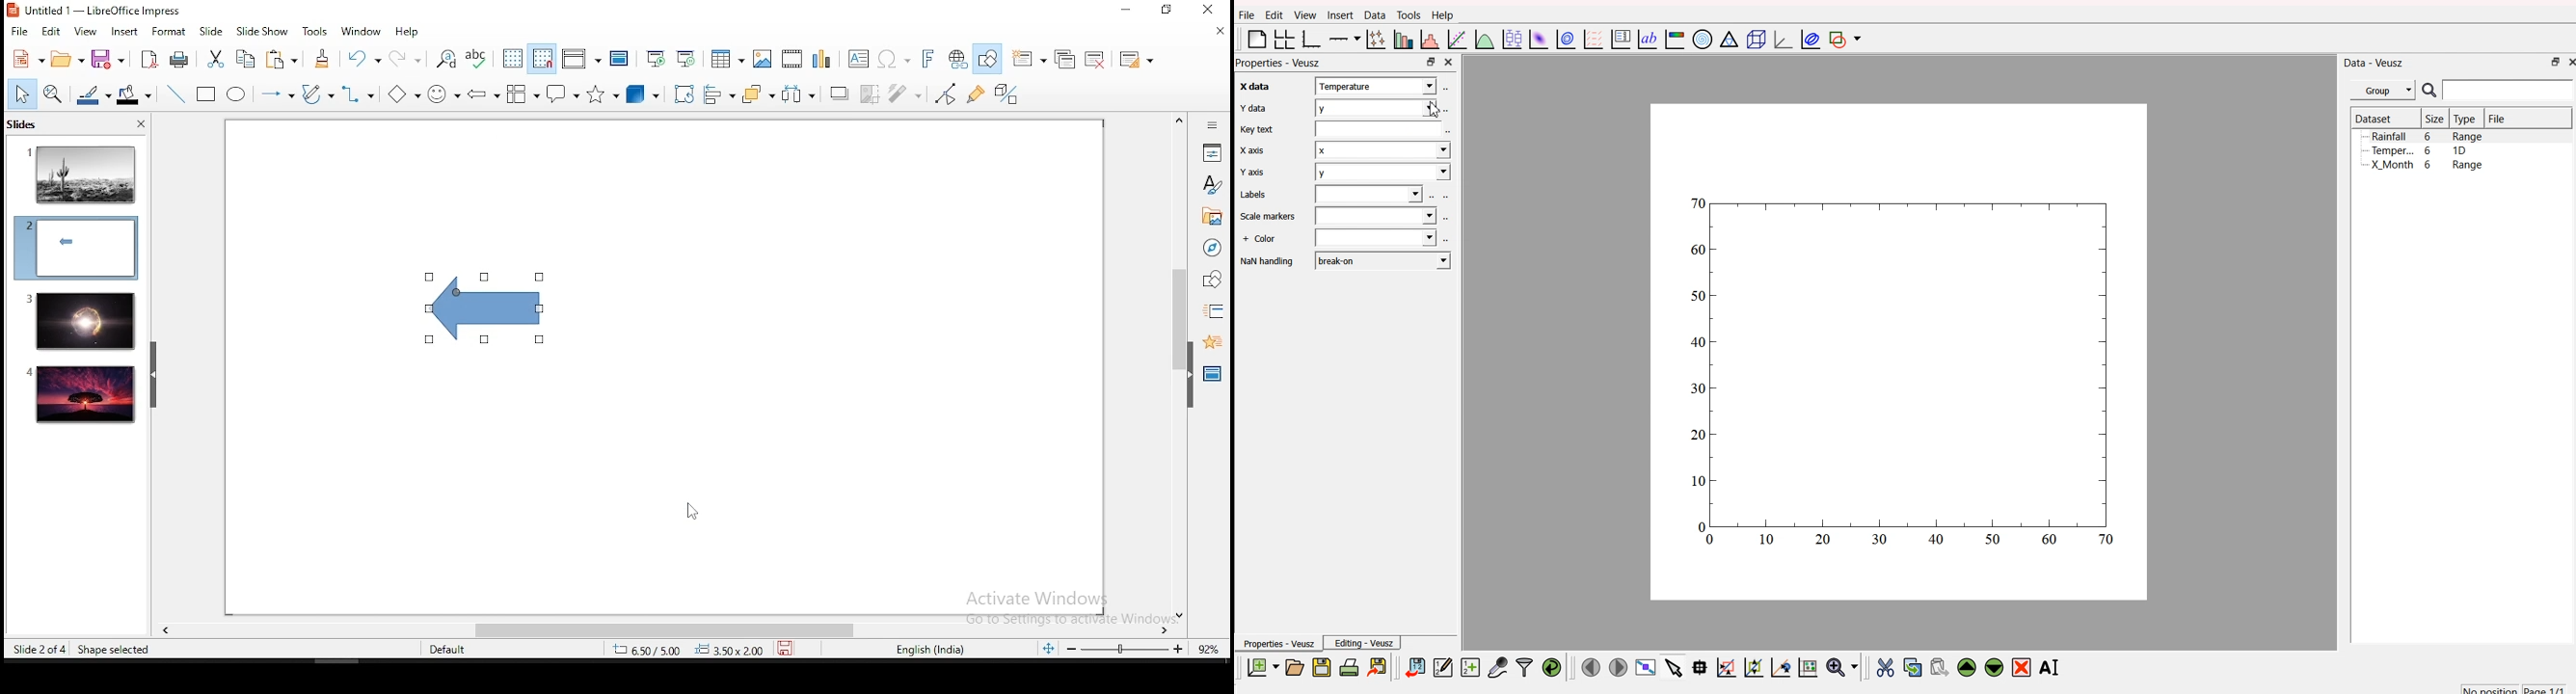 The height and width of the screenshot is (700, 2576). I want to click on select, so click(22, 95).